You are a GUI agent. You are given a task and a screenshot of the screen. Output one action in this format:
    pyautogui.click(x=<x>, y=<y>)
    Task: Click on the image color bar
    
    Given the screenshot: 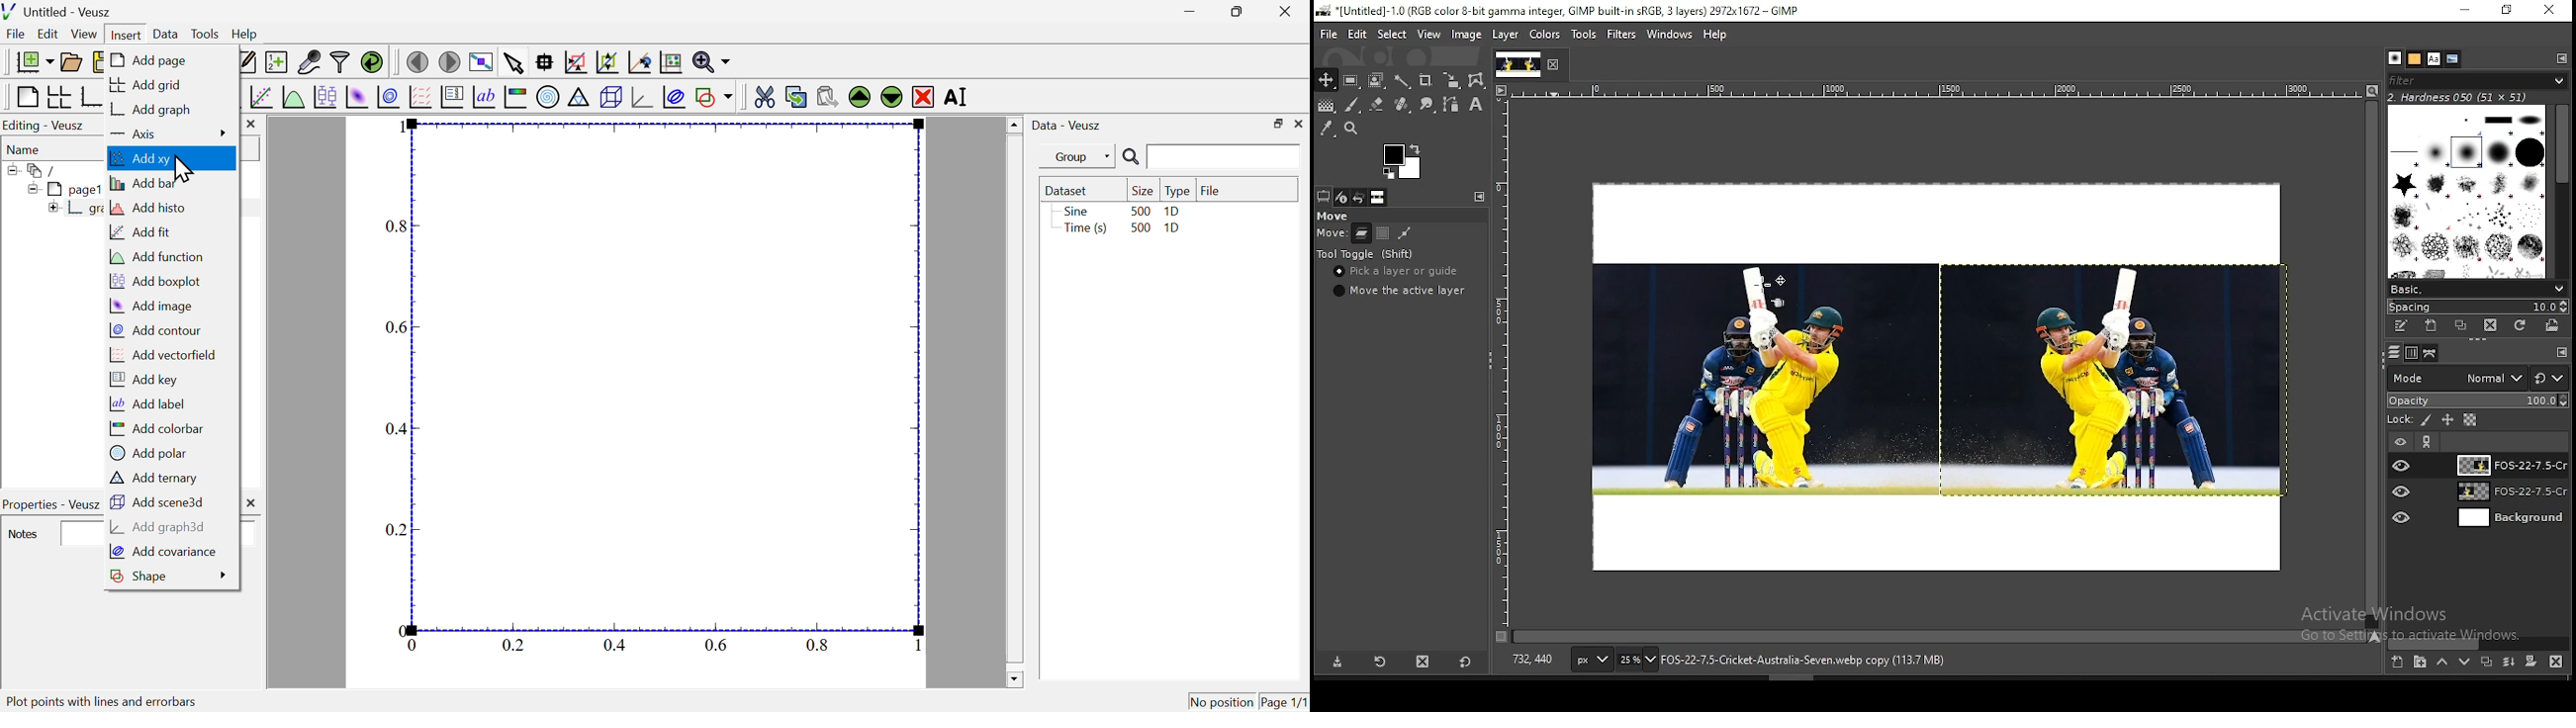 What is the action you would take?
    pyautogui.click(x=516, y=98)
    